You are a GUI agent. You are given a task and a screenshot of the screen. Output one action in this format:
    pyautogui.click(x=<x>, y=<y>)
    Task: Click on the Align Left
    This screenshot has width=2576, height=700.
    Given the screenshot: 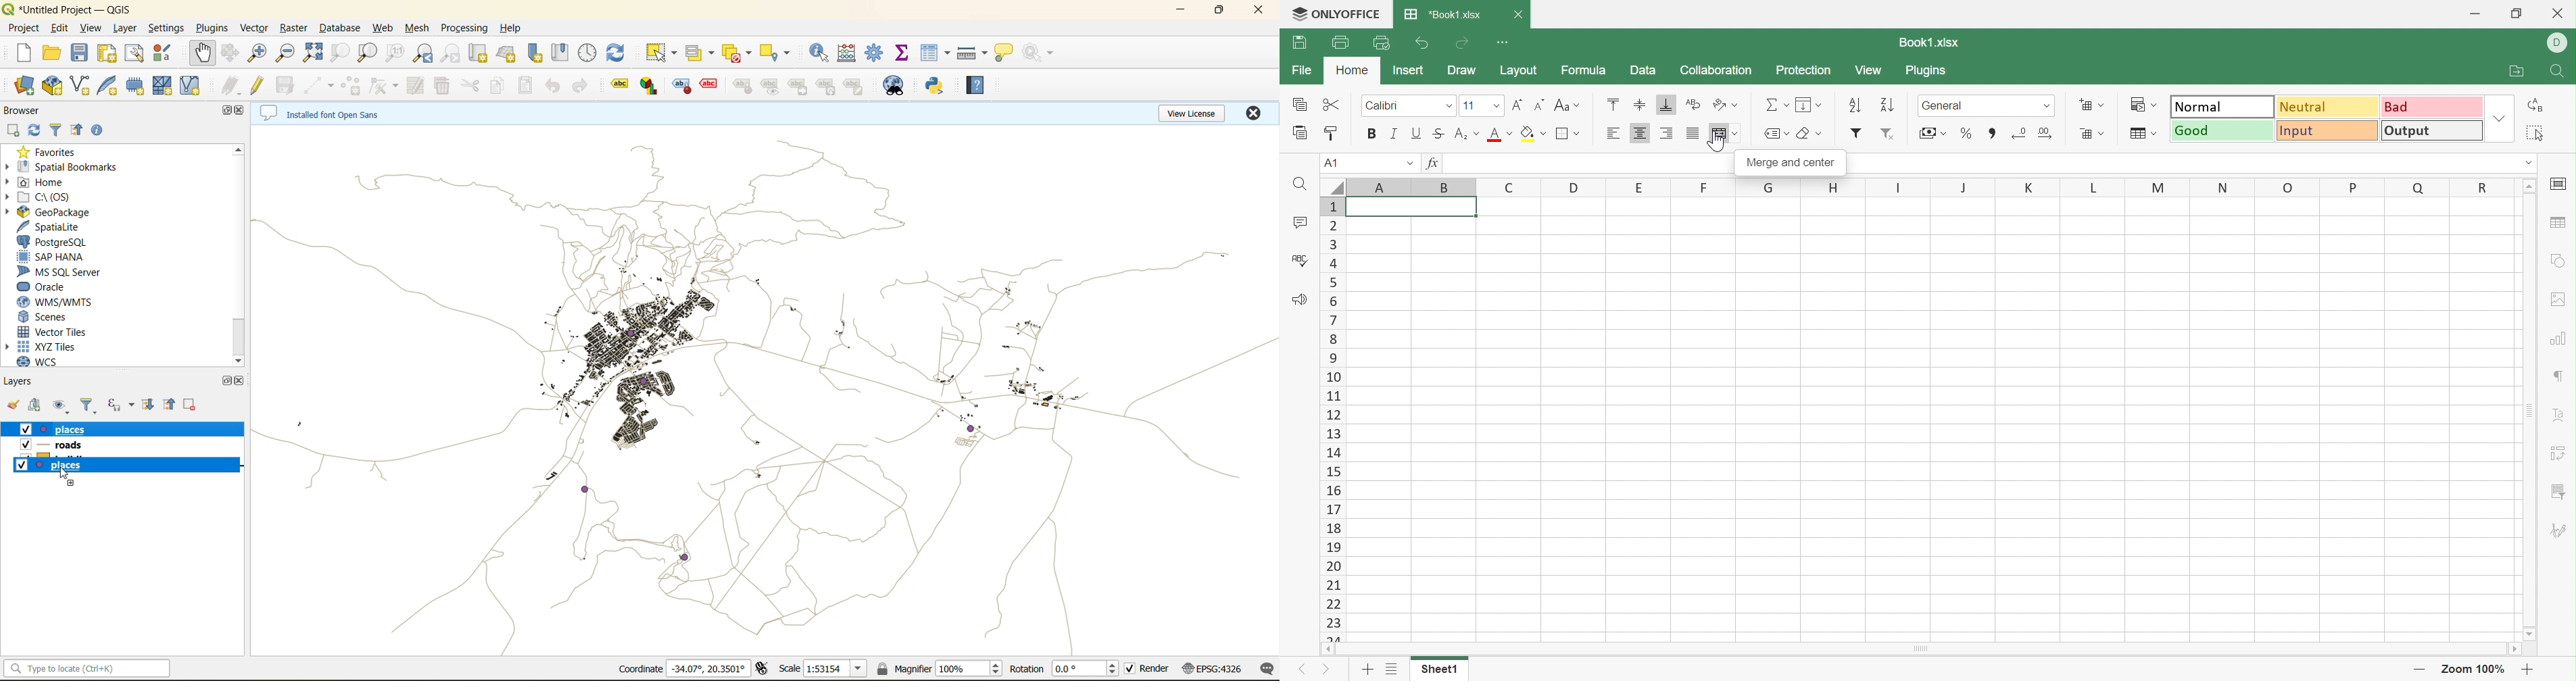 What is the action you would take?
    pyautogui.click(x=1614, y=133)
    